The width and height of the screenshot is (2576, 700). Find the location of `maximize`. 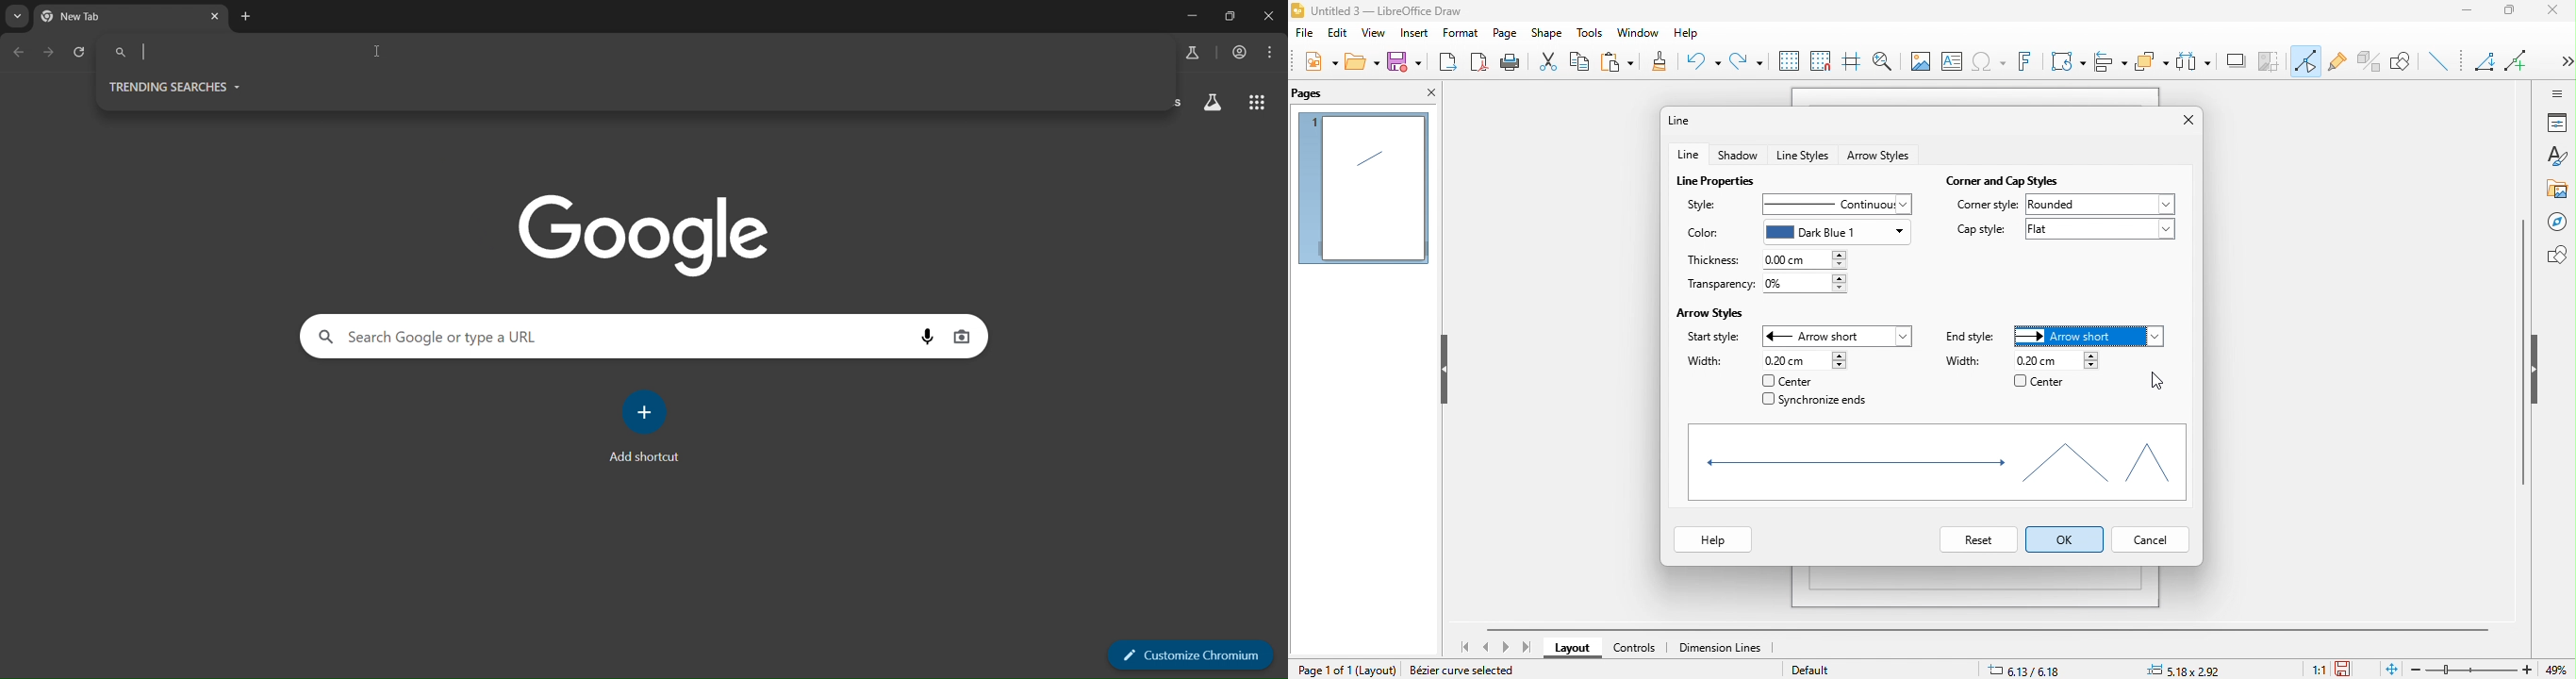

maximize is located at coordinates (2516, 13).